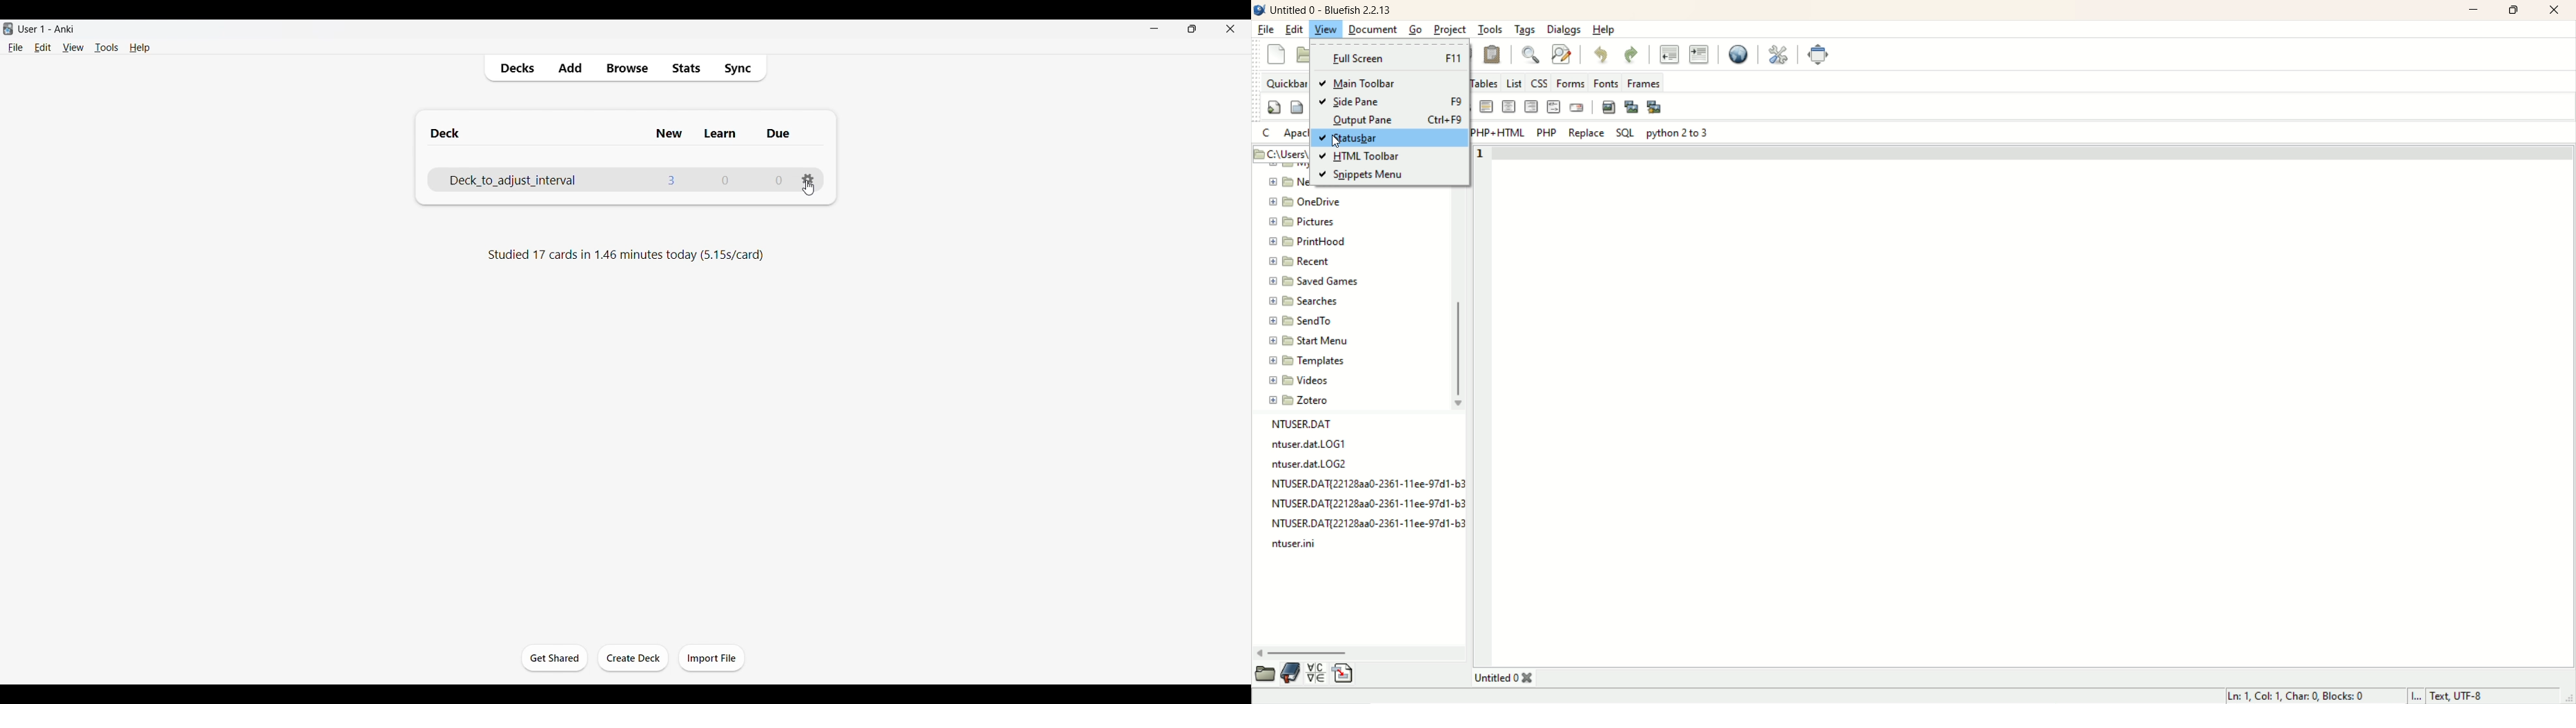 Image resolution: width=2576 pixels, height=728 pixels. Describe the element at coordinates (669, 136) in the screenshot. I see `New column` at that location.